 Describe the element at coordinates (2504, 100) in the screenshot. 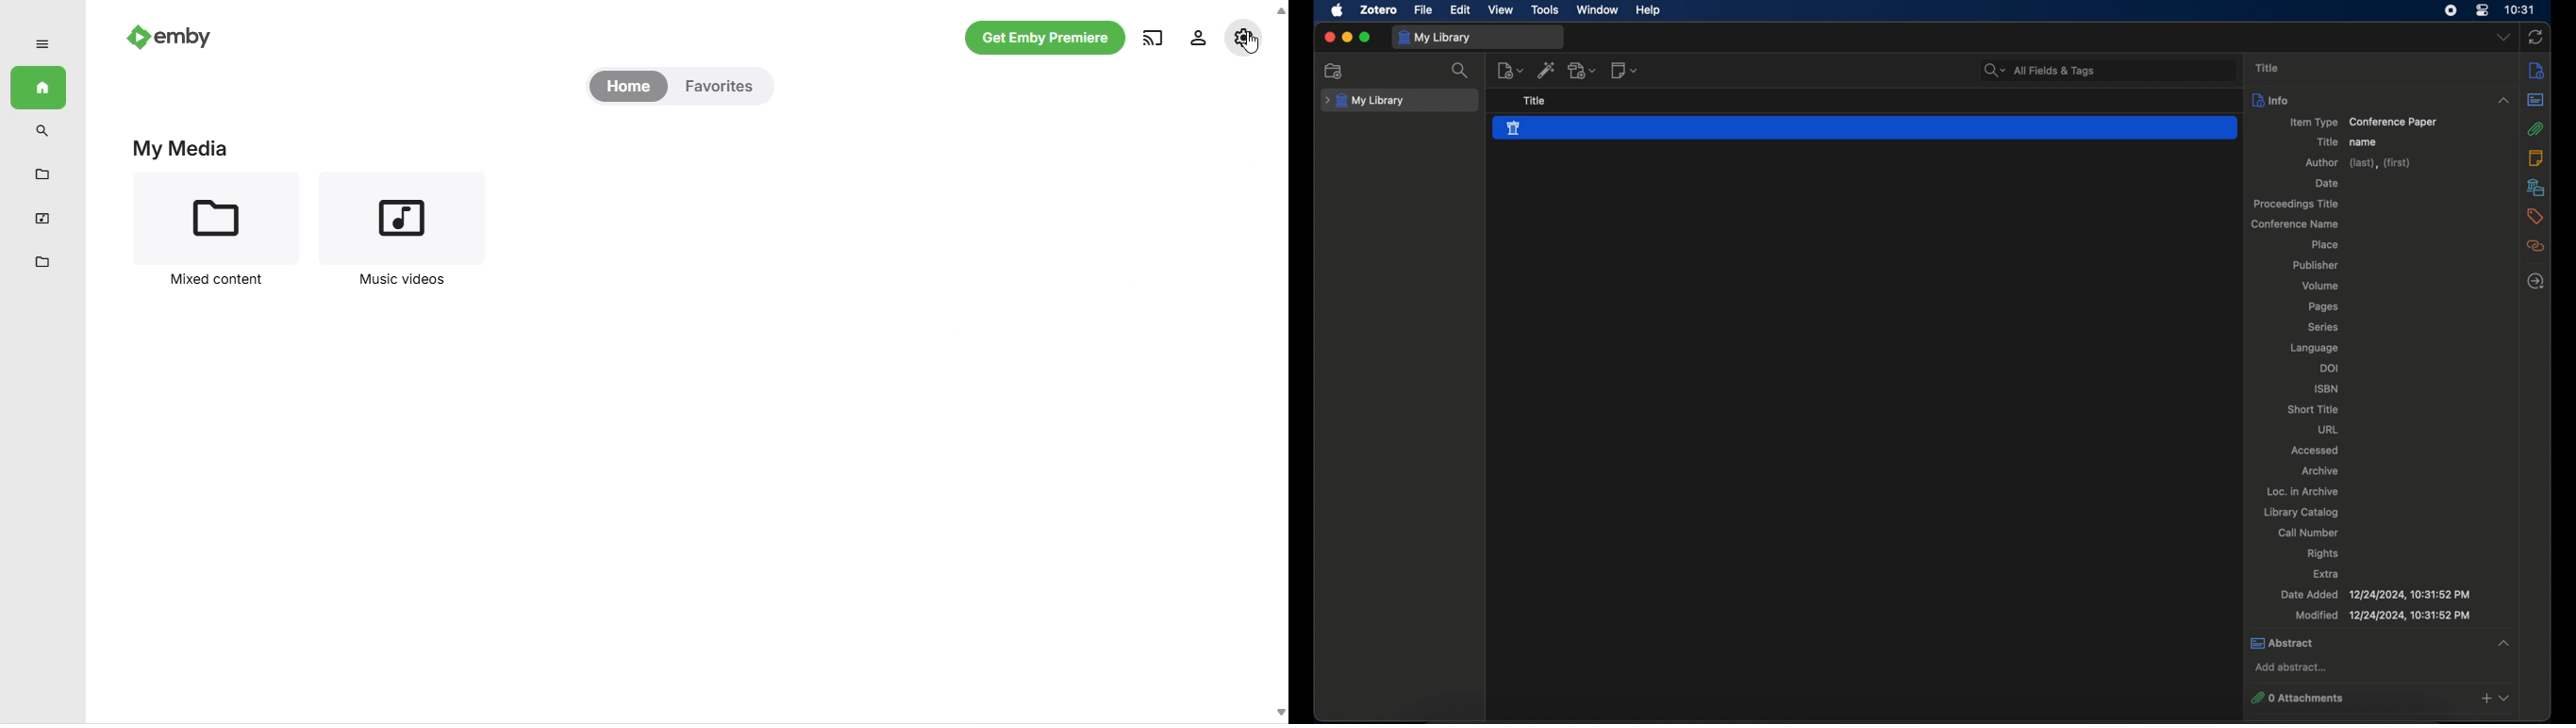

I see `dropdown` at that location.